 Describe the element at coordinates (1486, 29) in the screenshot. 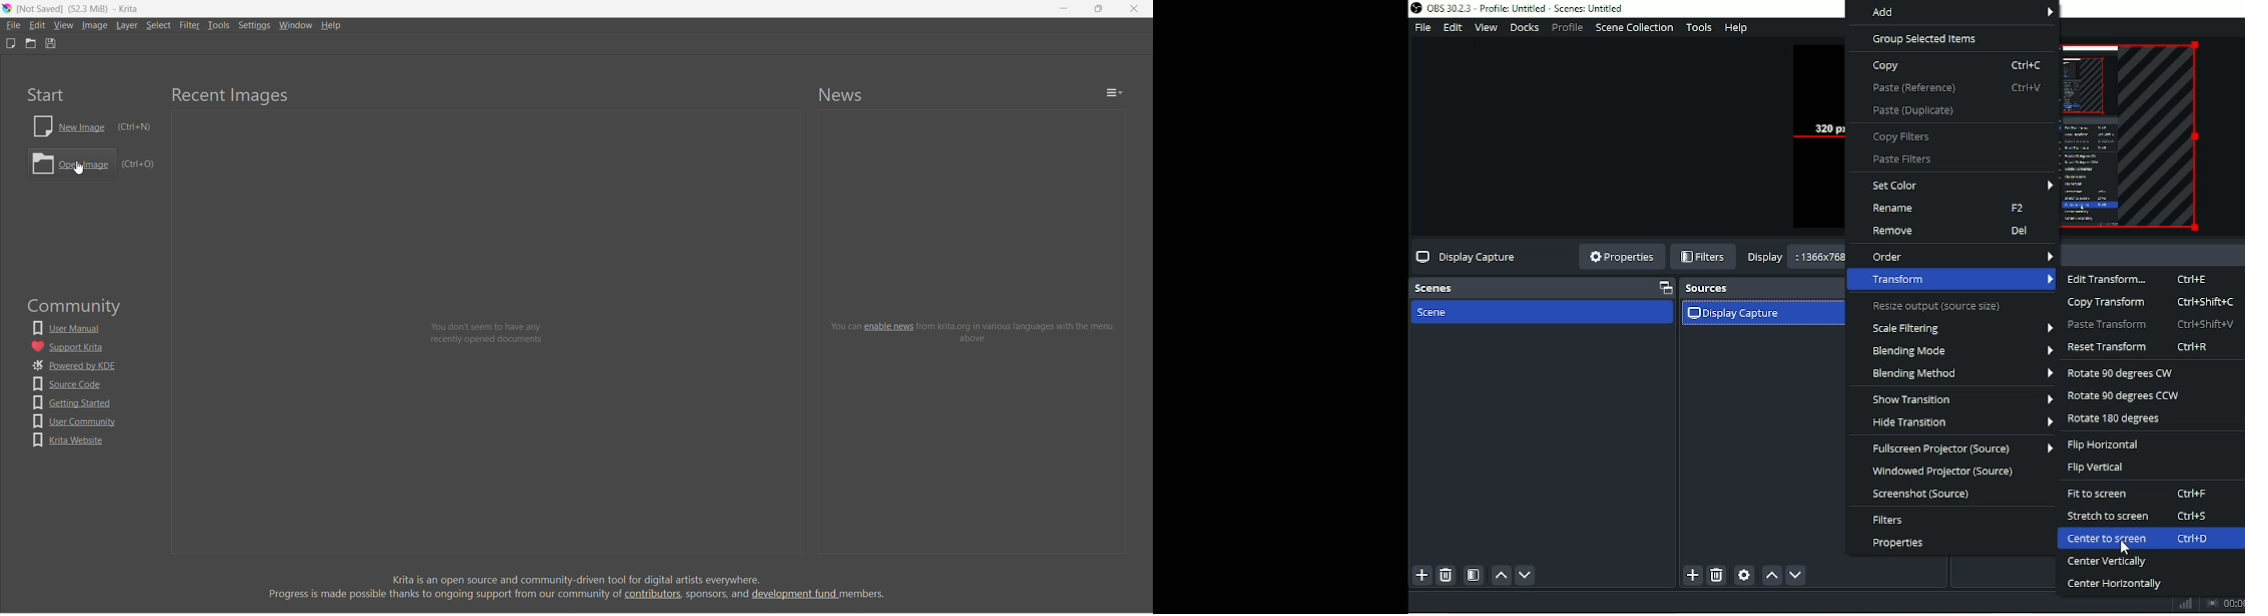

I see `View` at that location.